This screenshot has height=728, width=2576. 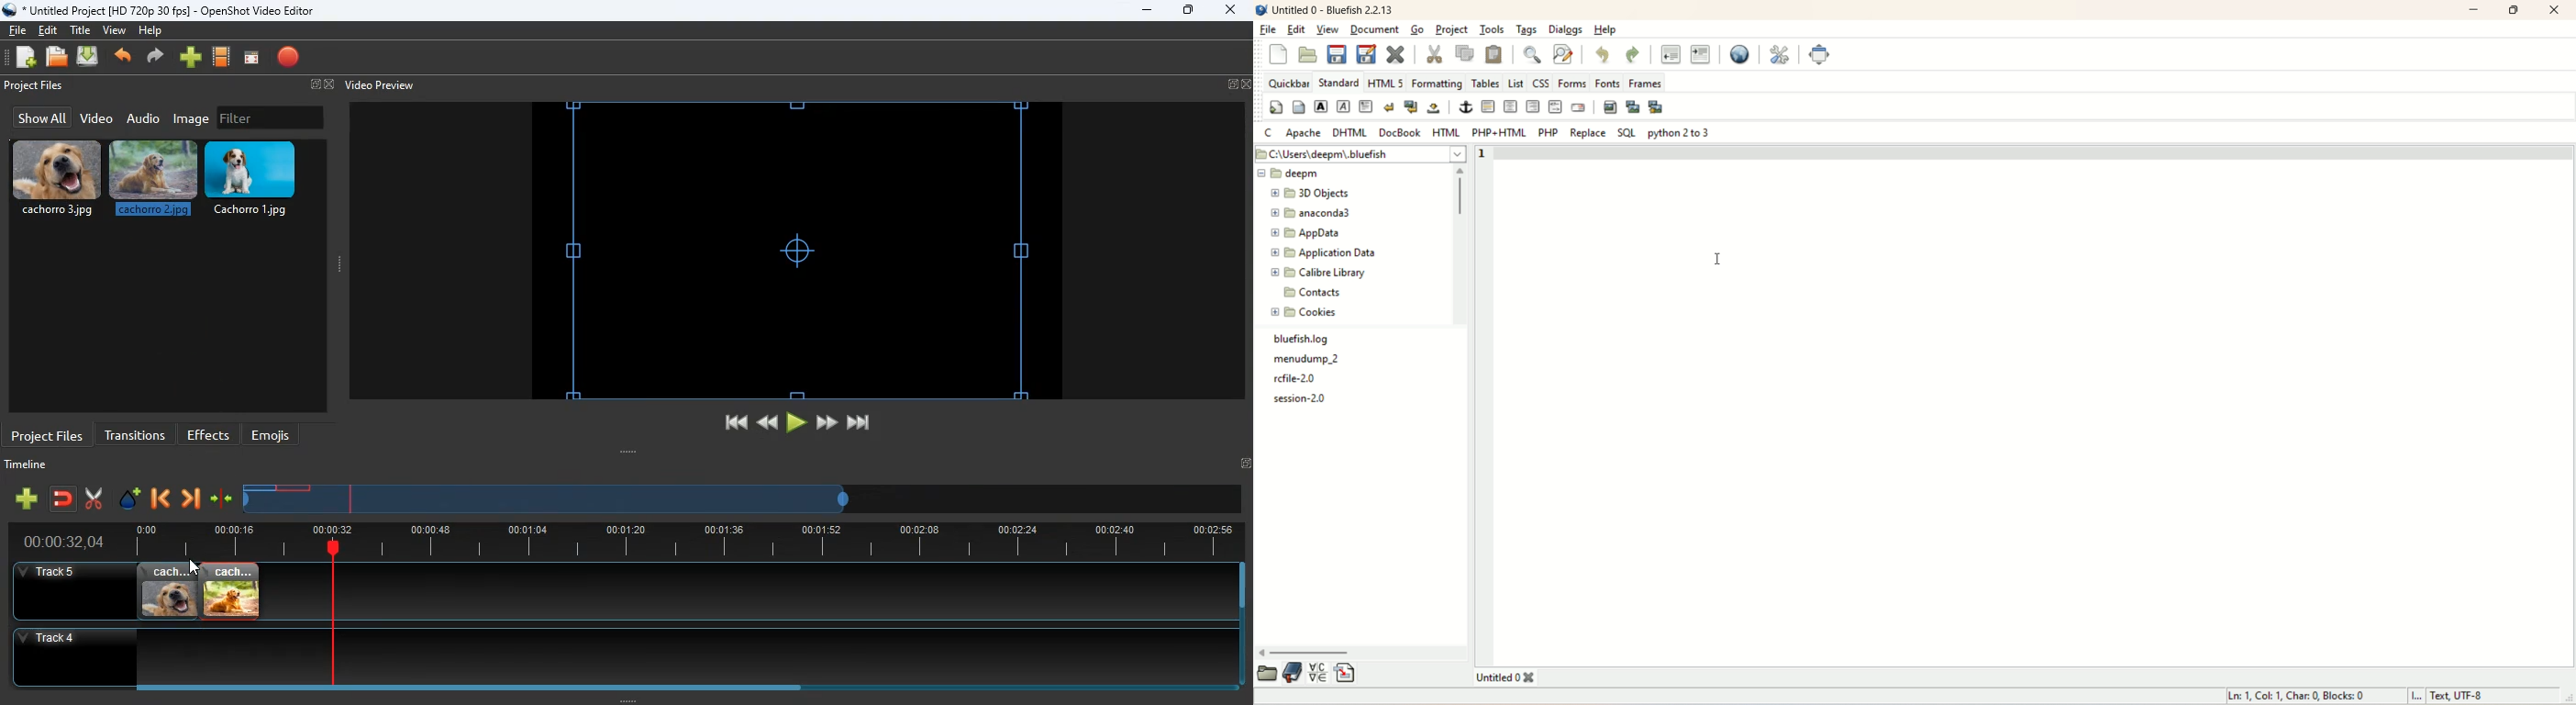 What do you see at coordinates (1532, 108) in the screenshot?
I see `right justify` at bounding box center [1532, 108].